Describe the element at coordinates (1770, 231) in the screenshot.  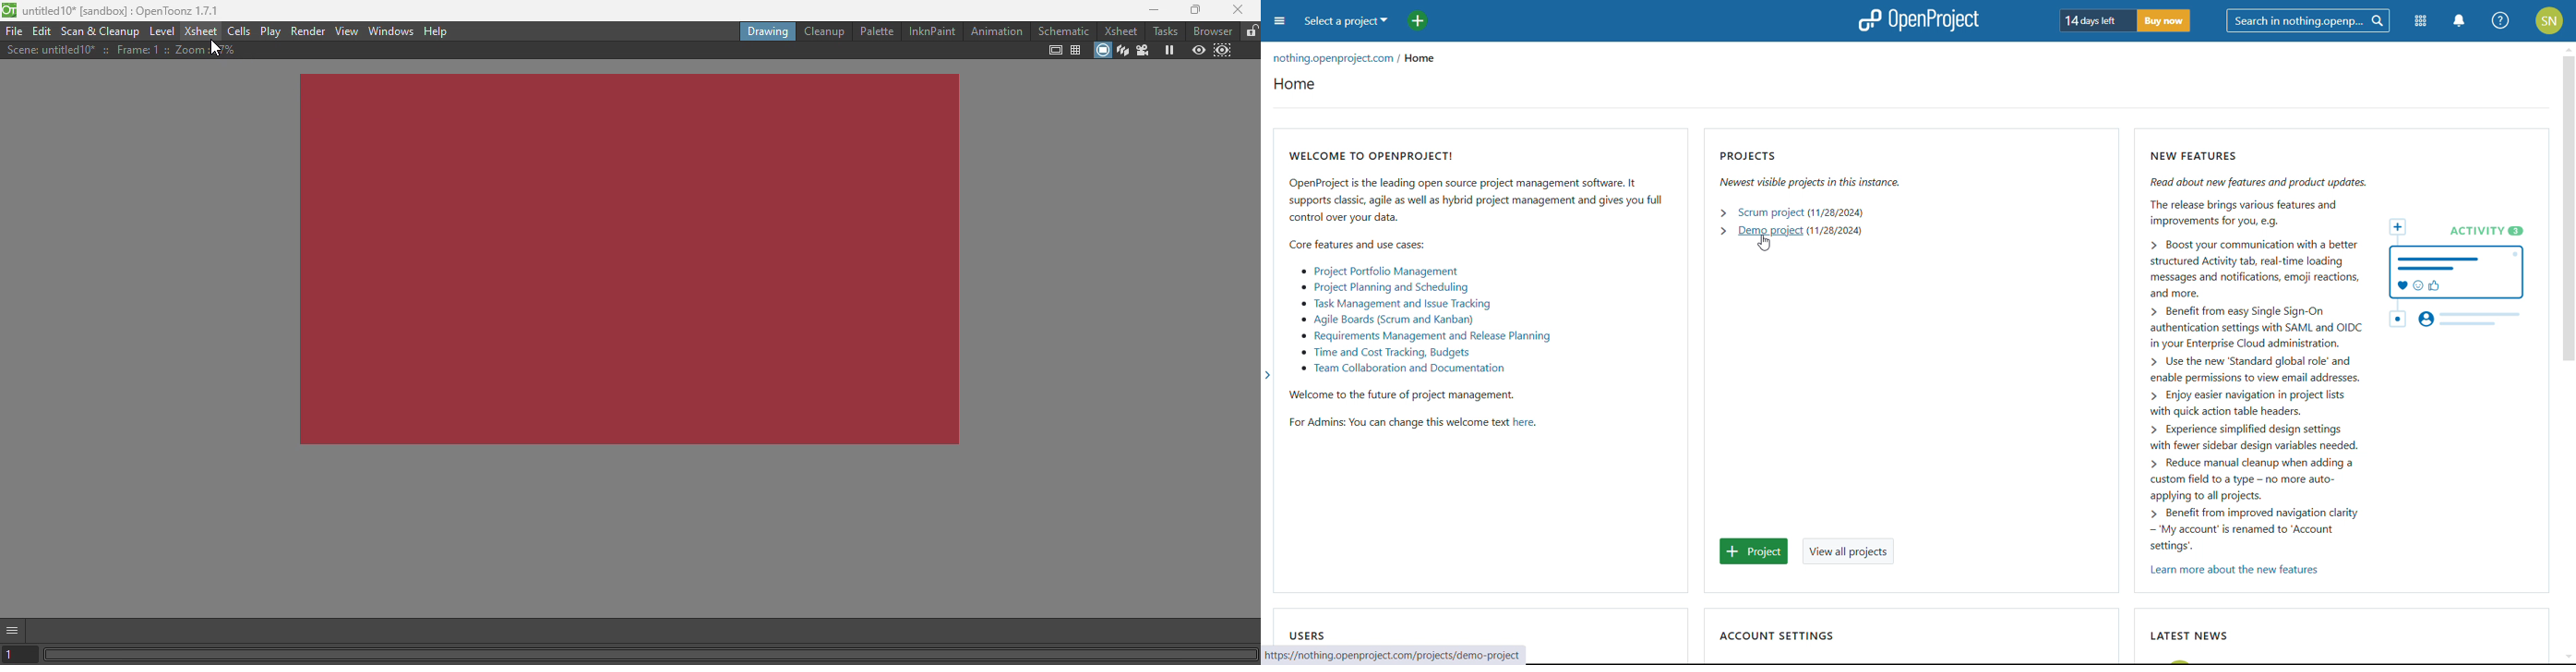
I see `demo project` at that location.